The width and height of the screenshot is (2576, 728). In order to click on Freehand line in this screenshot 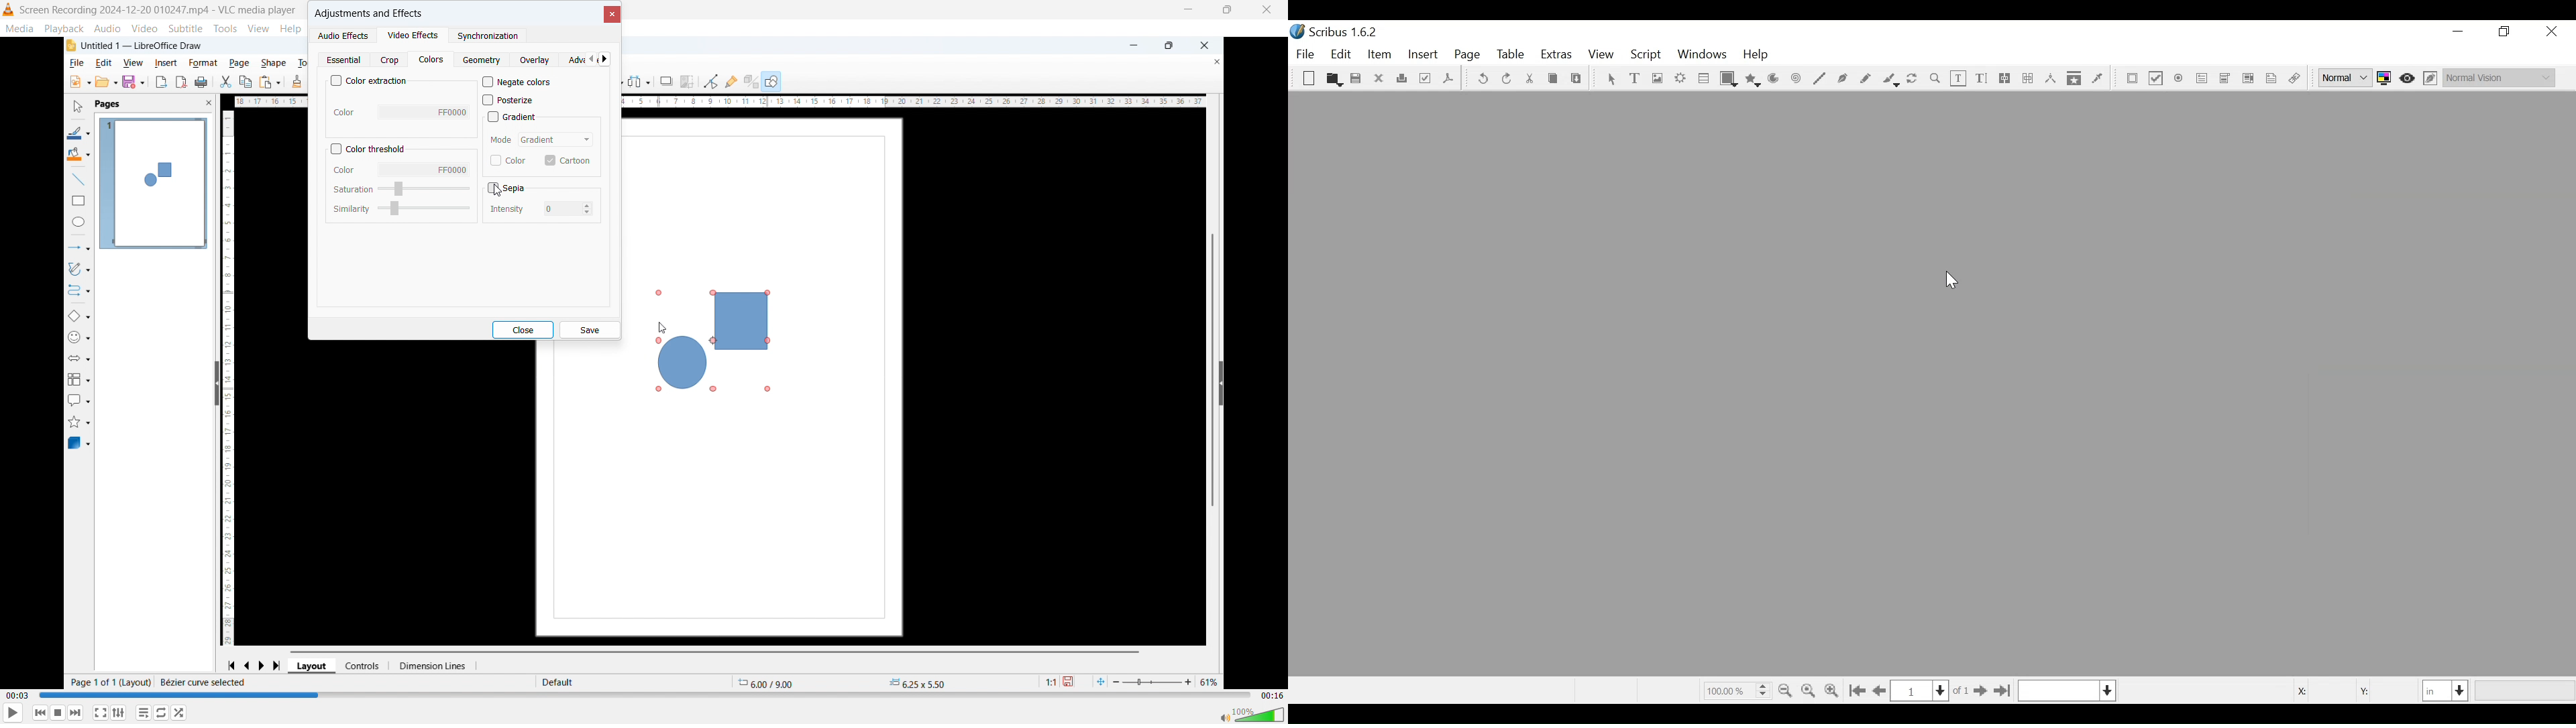, I will do `click(1866, 79)`.